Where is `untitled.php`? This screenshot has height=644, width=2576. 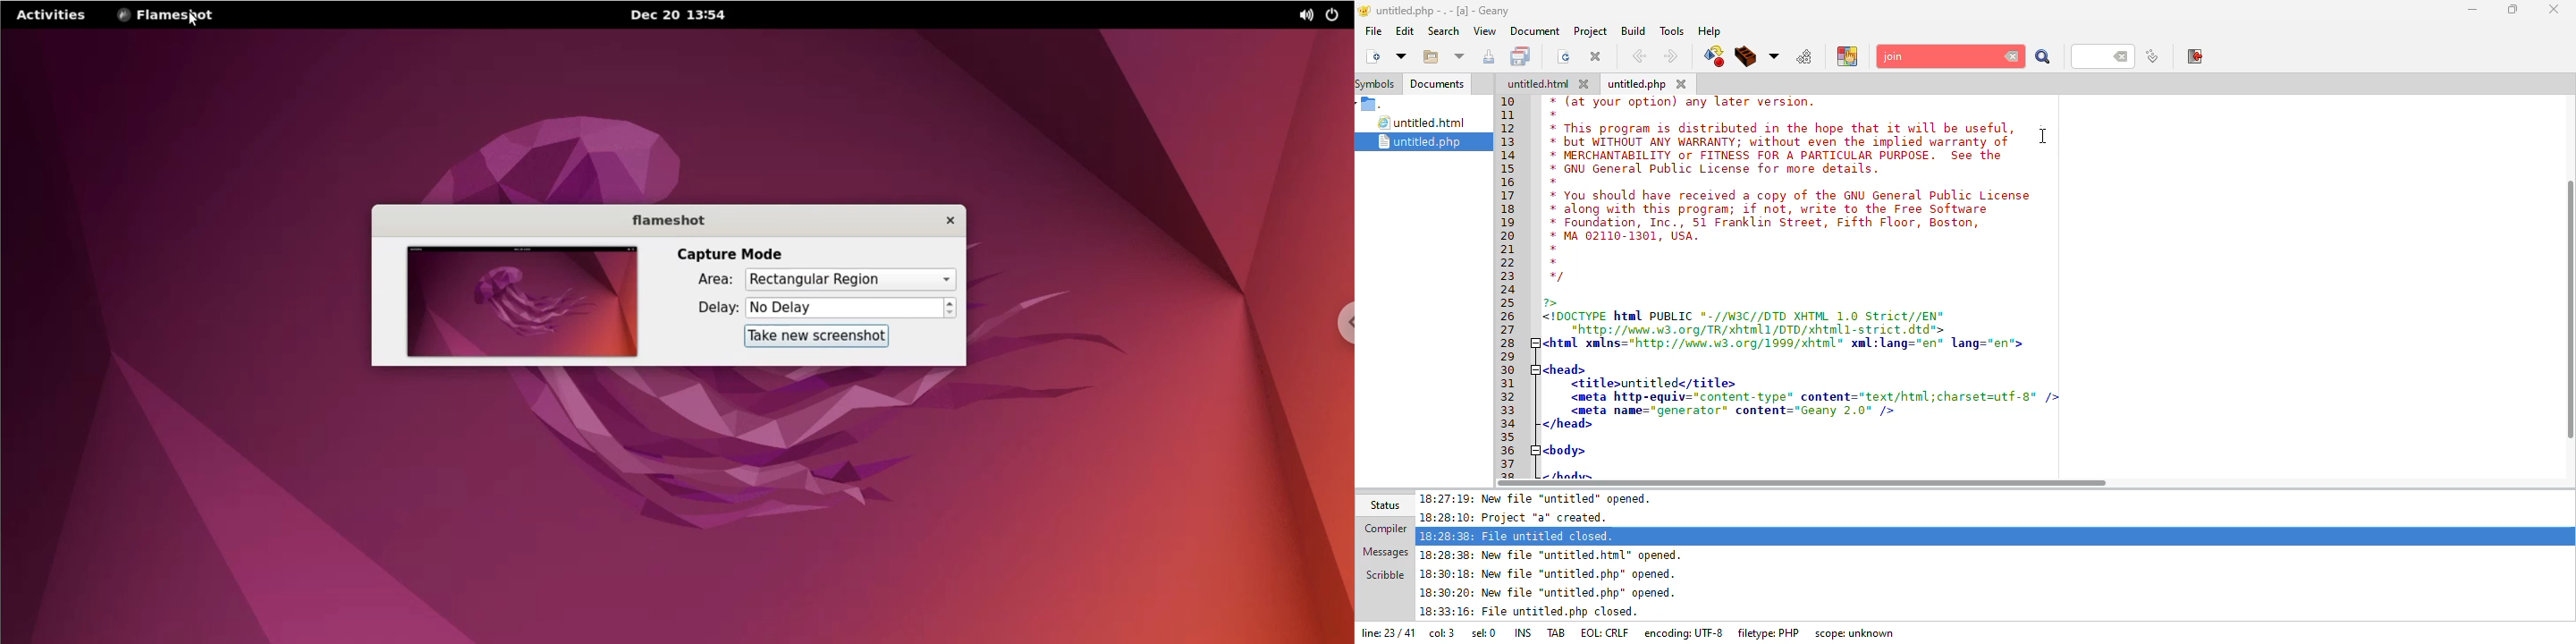
untitled.php is located at coordinates (1431, 141).